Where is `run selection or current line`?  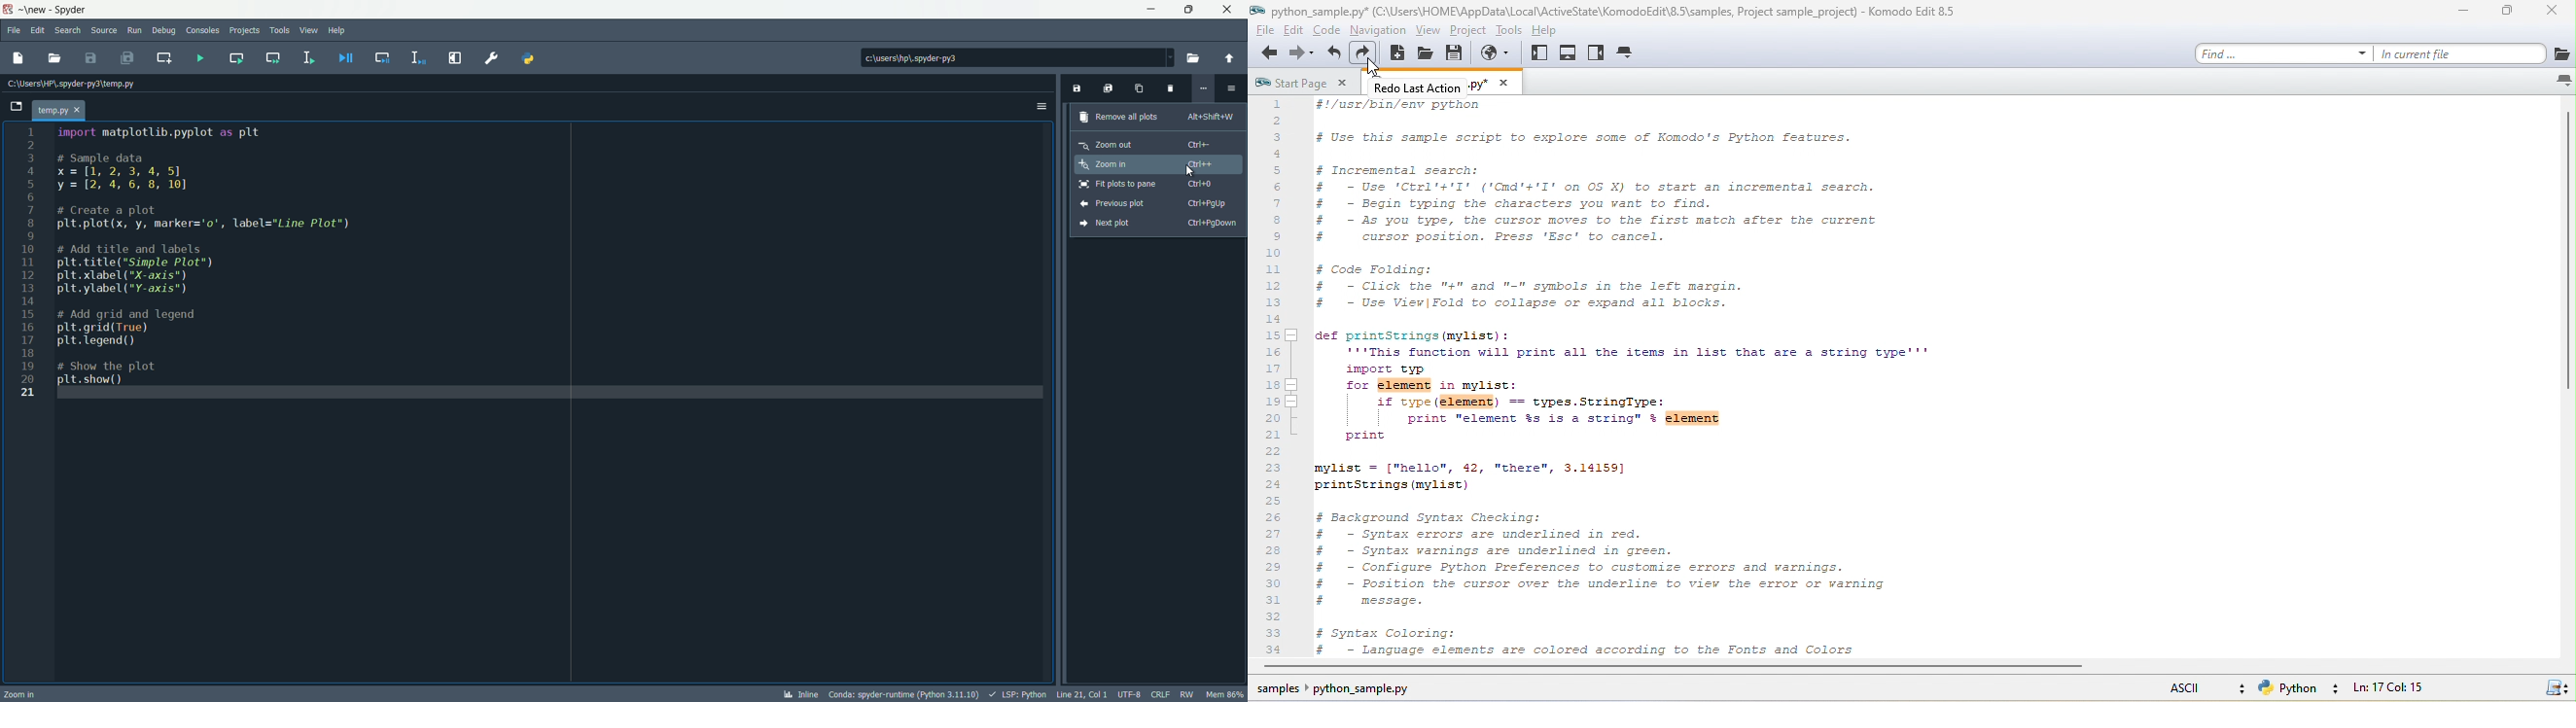
run selection or current line is located at coordinates (308, 57).